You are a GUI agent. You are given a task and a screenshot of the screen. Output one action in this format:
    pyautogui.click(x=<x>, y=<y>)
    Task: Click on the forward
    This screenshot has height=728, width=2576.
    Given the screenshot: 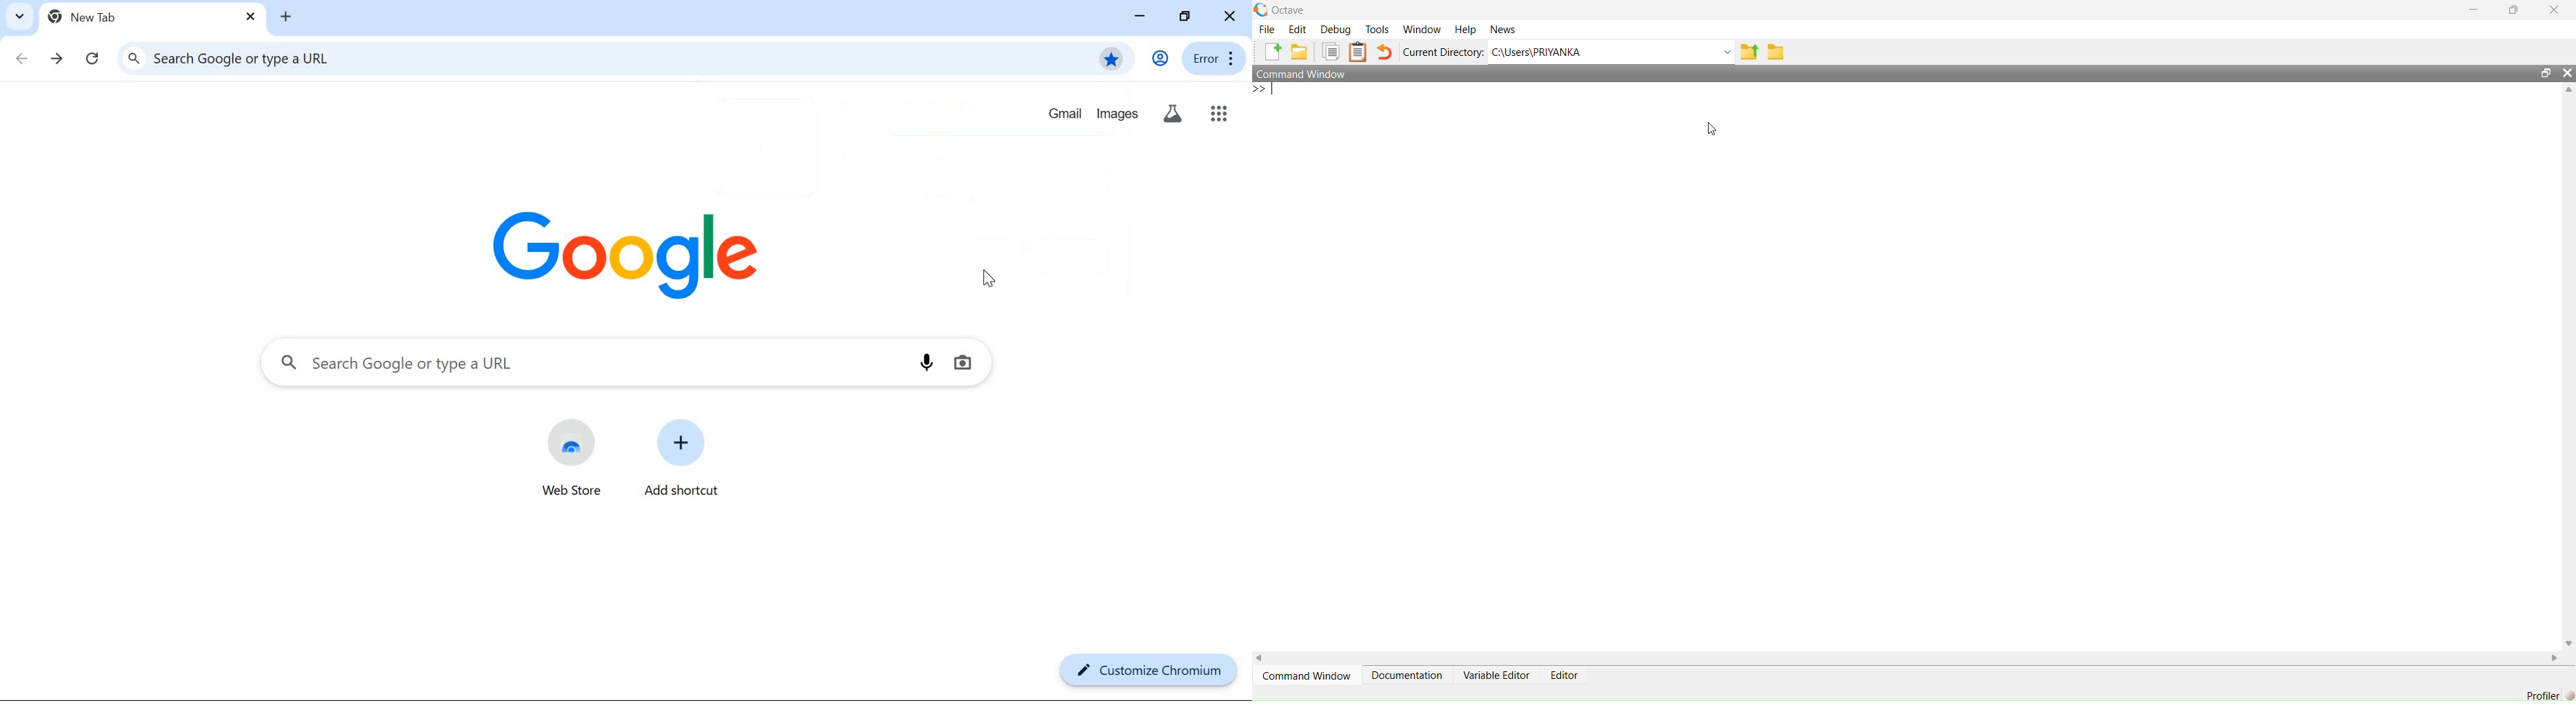 What is the action you would take?
    pyautogui.click(x=58, y=57)
    